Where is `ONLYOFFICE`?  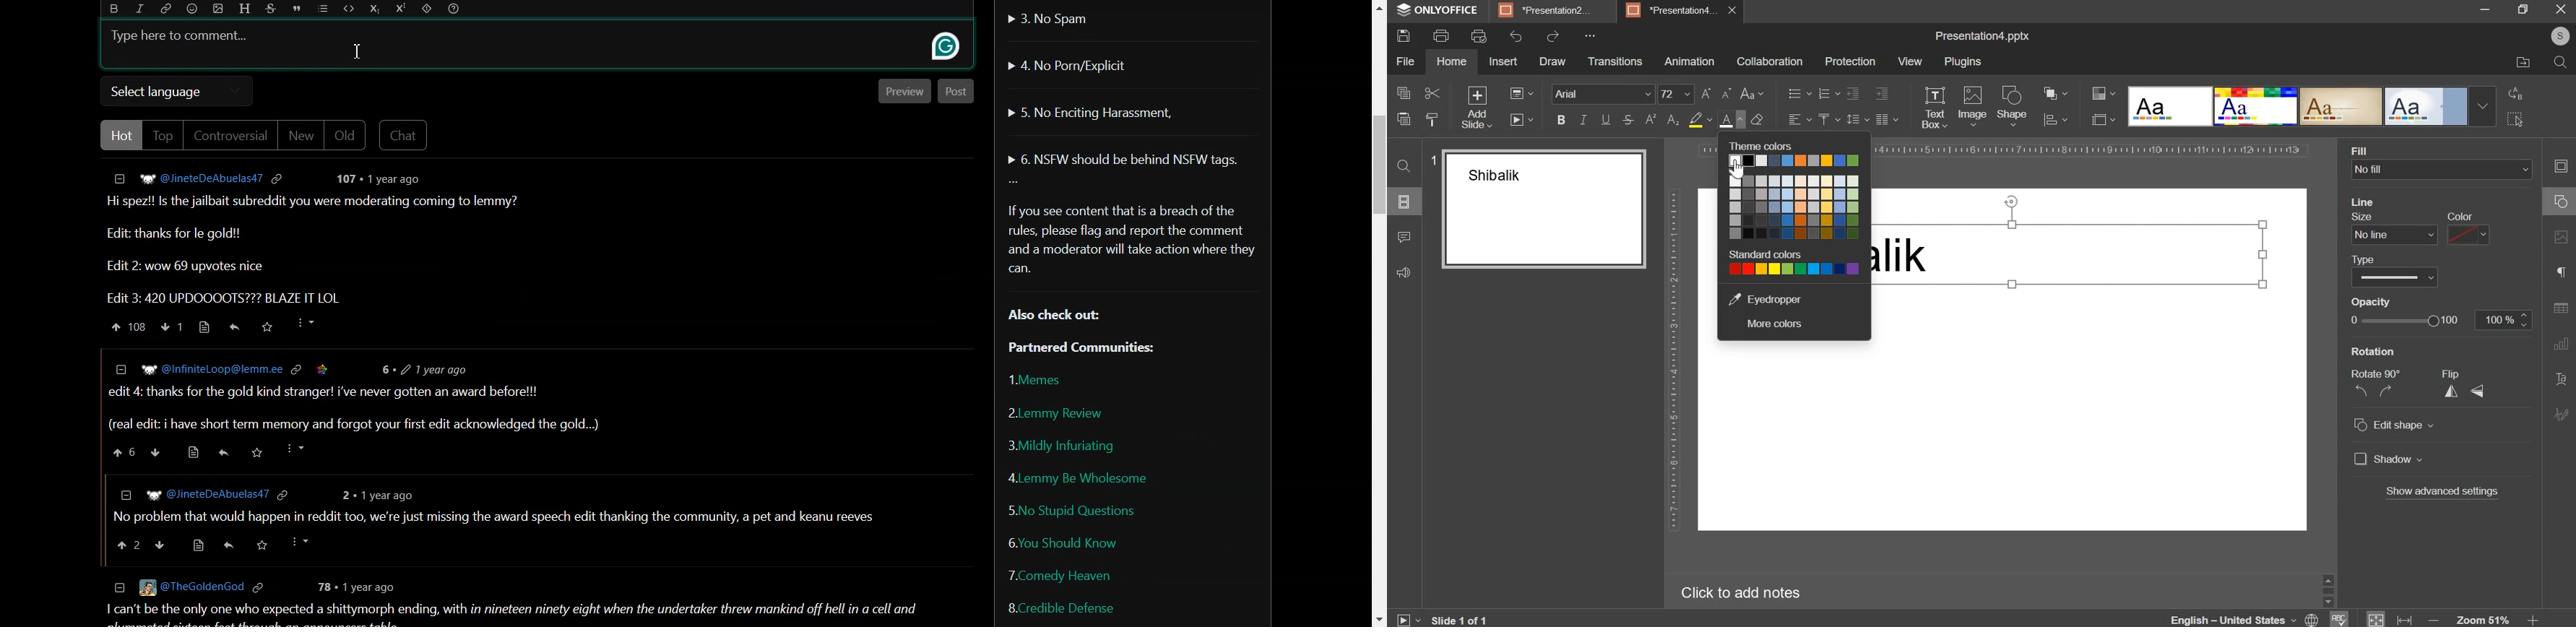 ONLYOFFICE is located at coordinates (1449, 11).